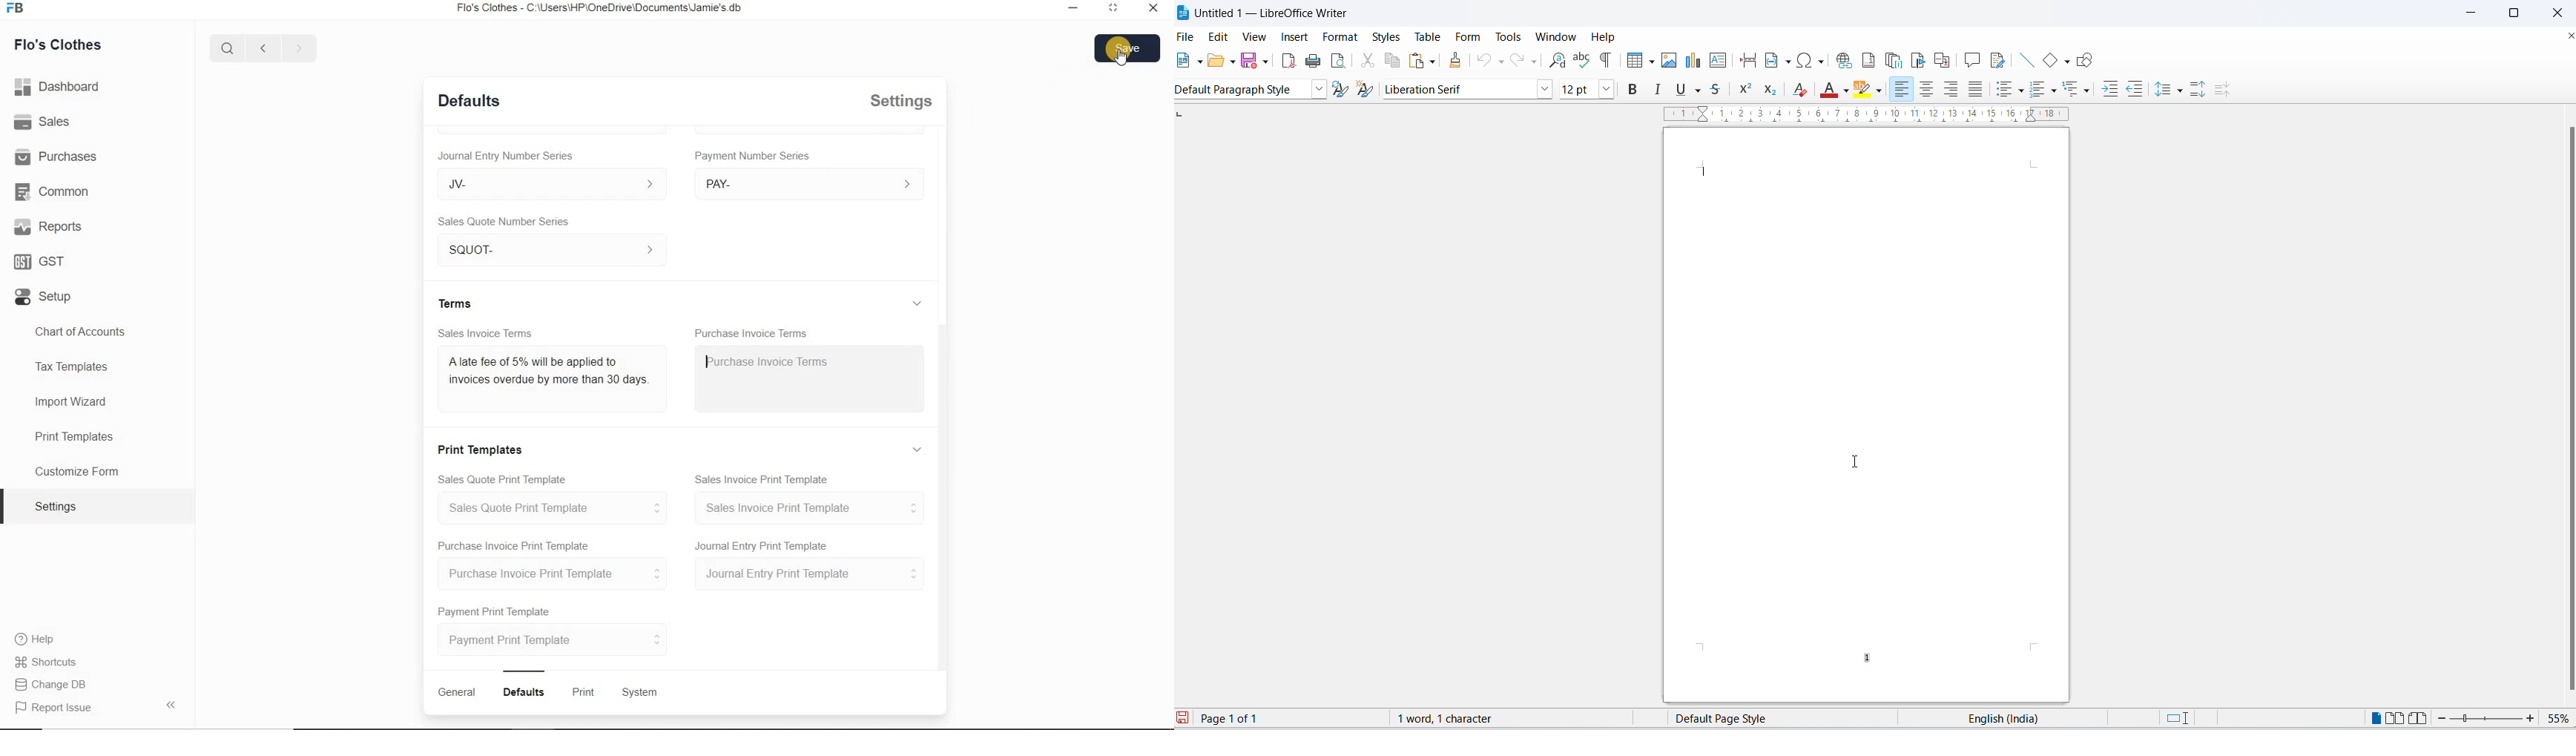 The height and width of the screenshot is (756, 2576). I want to click on page number, so click(1871, 657).